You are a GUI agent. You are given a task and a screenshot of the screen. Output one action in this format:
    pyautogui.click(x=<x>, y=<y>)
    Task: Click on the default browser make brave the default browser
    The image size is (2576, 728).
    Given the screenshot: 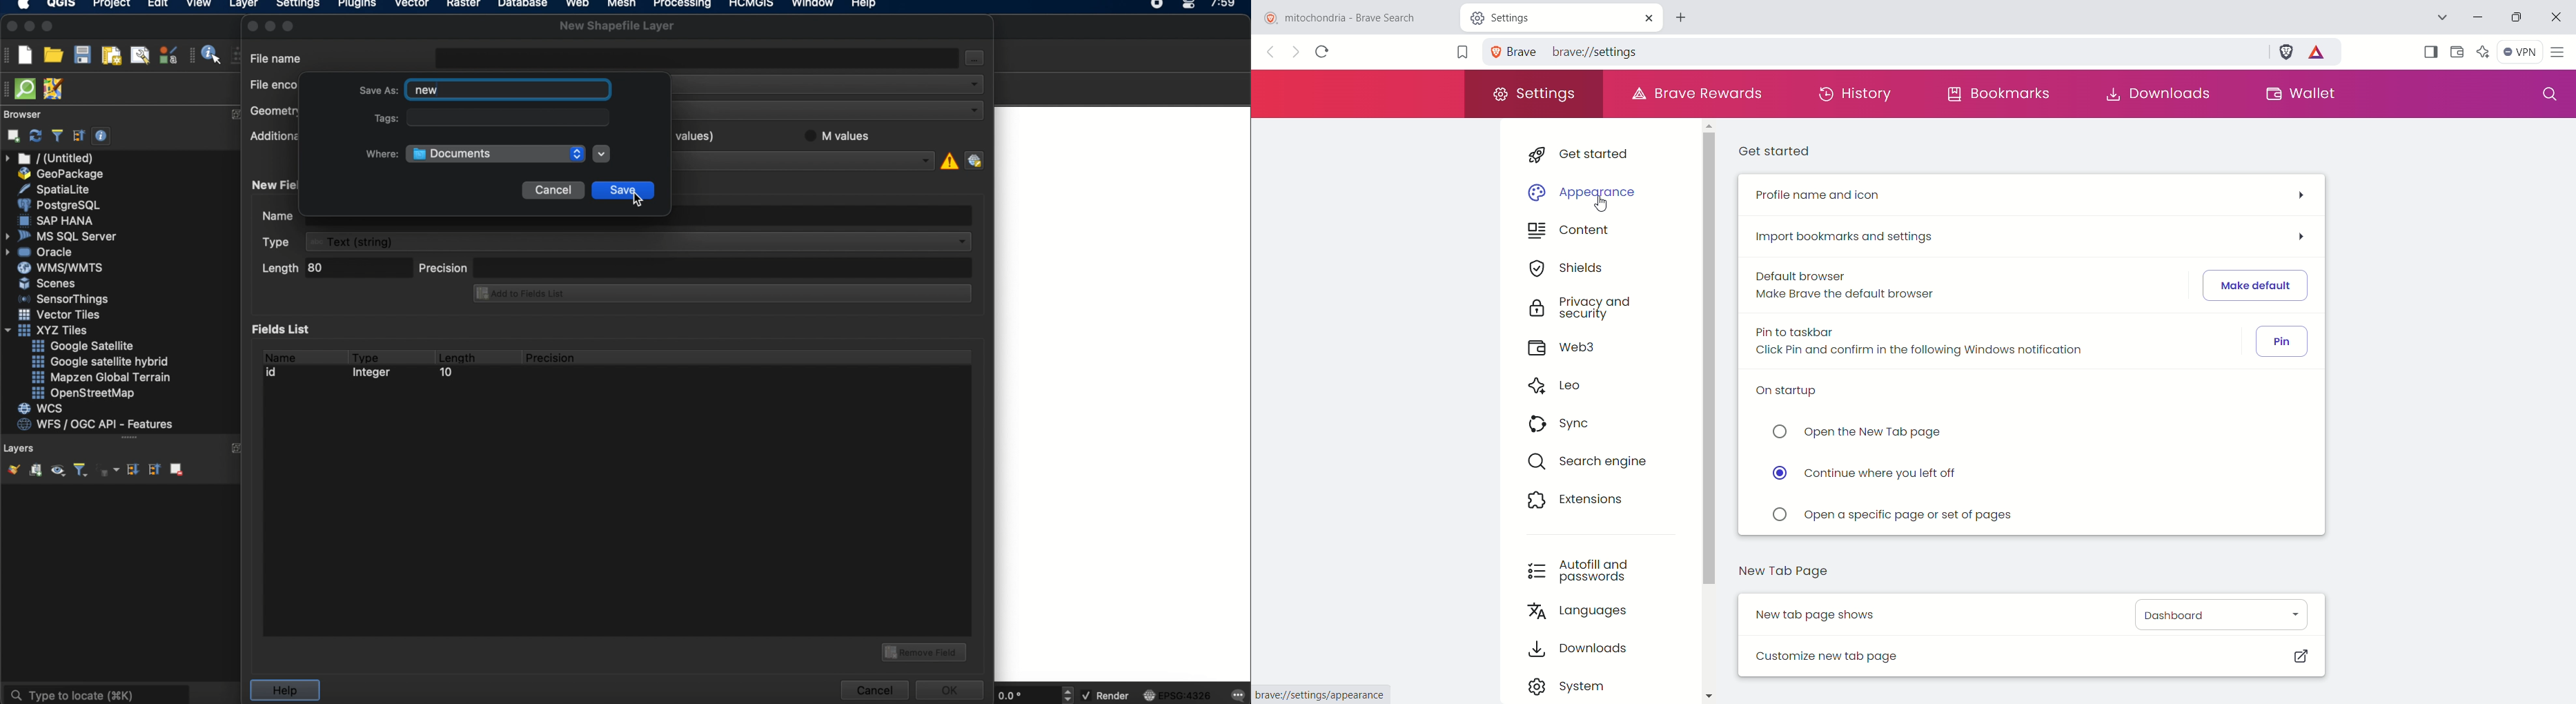 What is the action you would take?
    pyautogui.click(x=1845, y=287)
    